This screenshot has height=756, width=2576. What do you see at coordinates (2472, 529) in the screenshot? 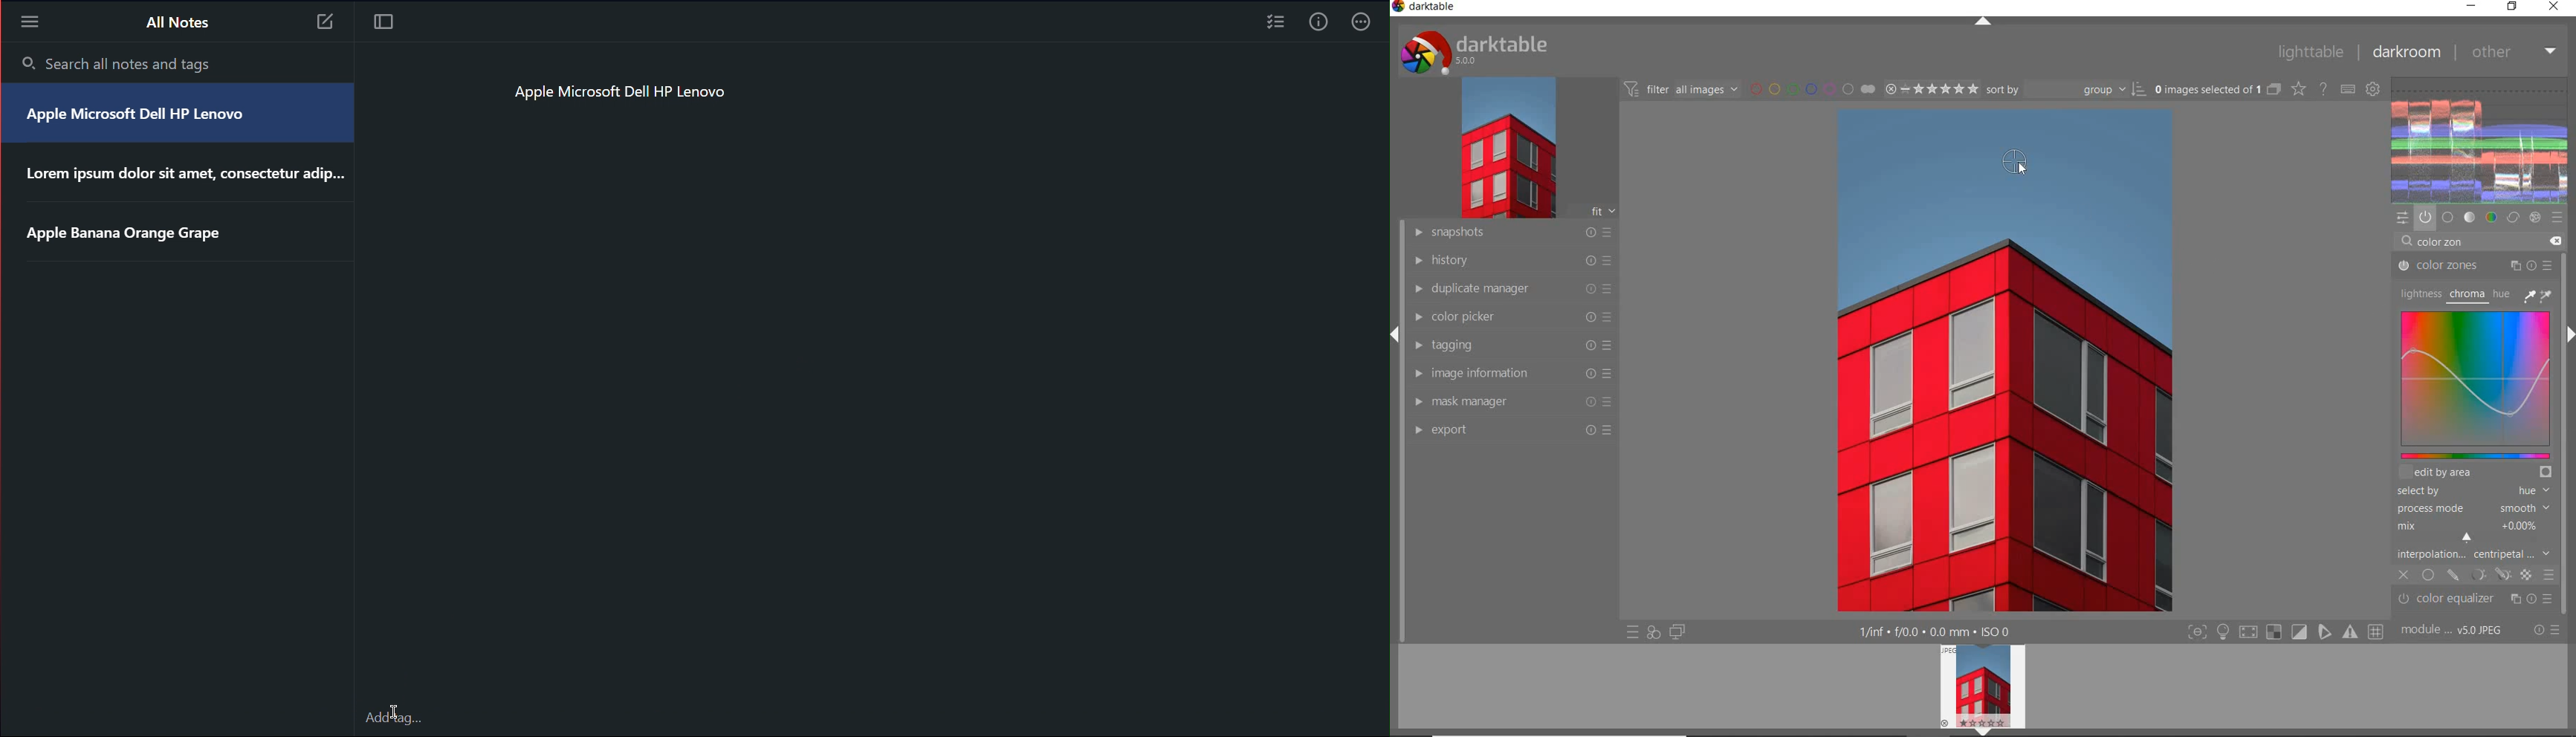
I see `MIX` at bounding box center [2472, 529].